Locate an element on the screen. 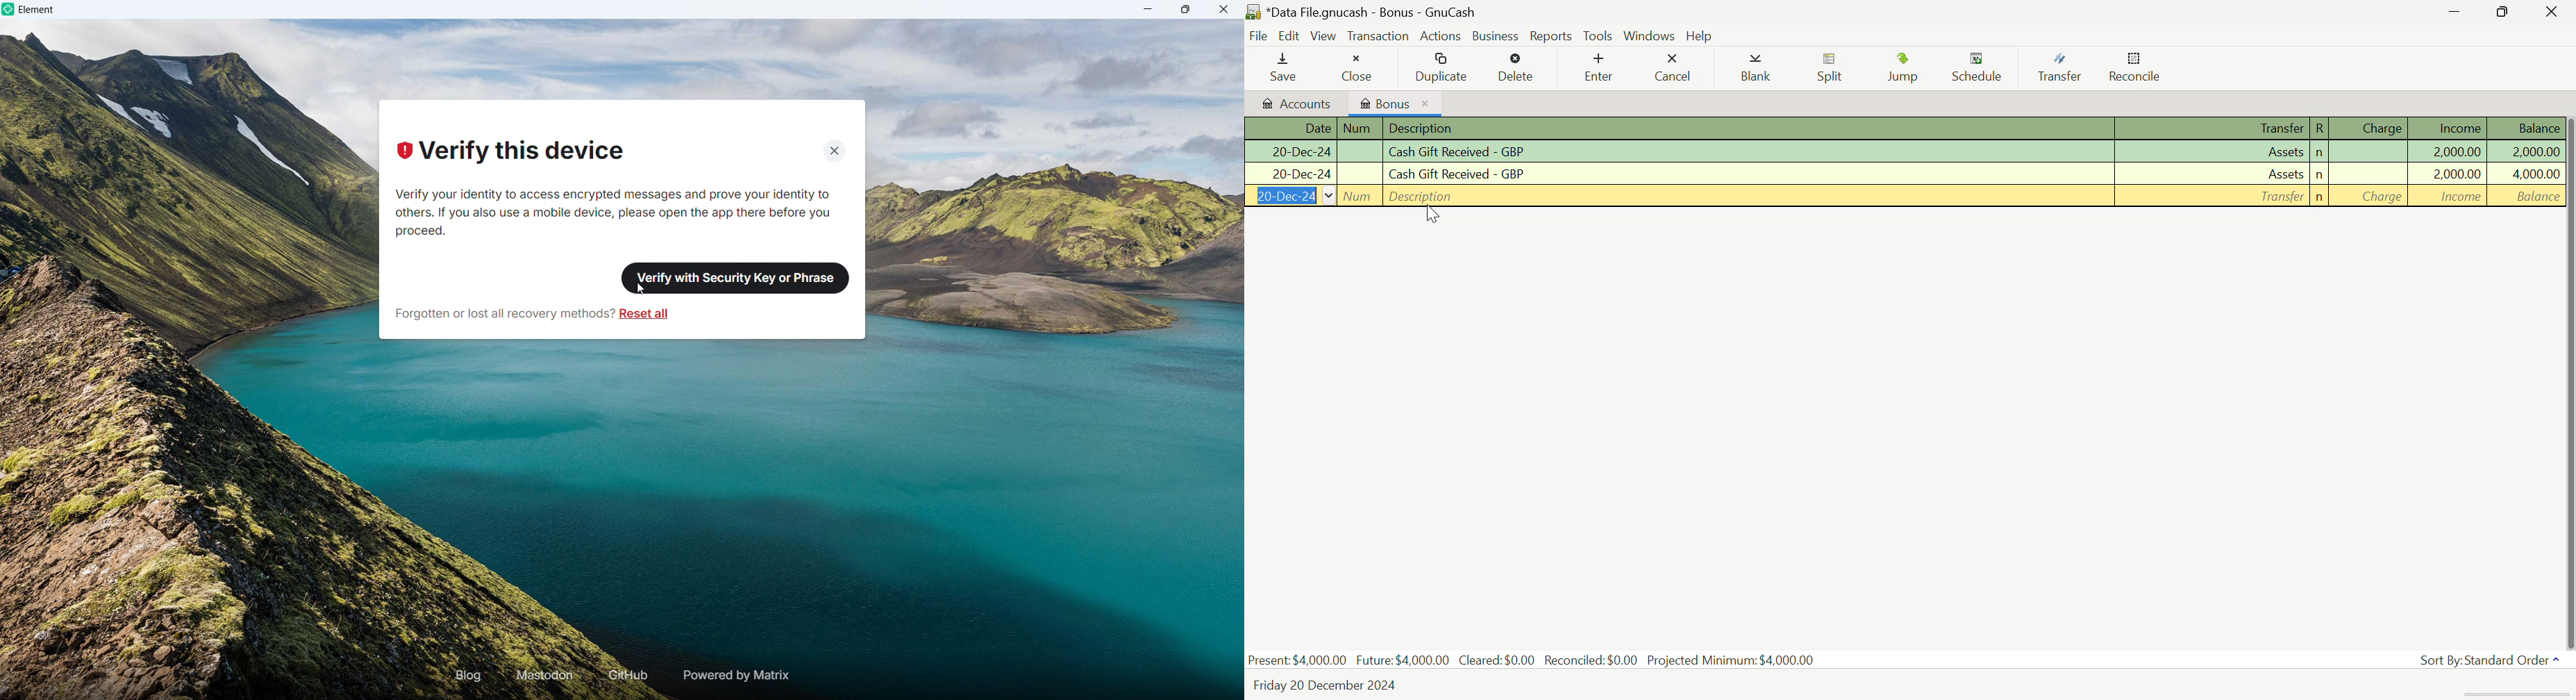 The width and height of the screenshot is (2576, 700). n is located at coordinates (2318, 197).